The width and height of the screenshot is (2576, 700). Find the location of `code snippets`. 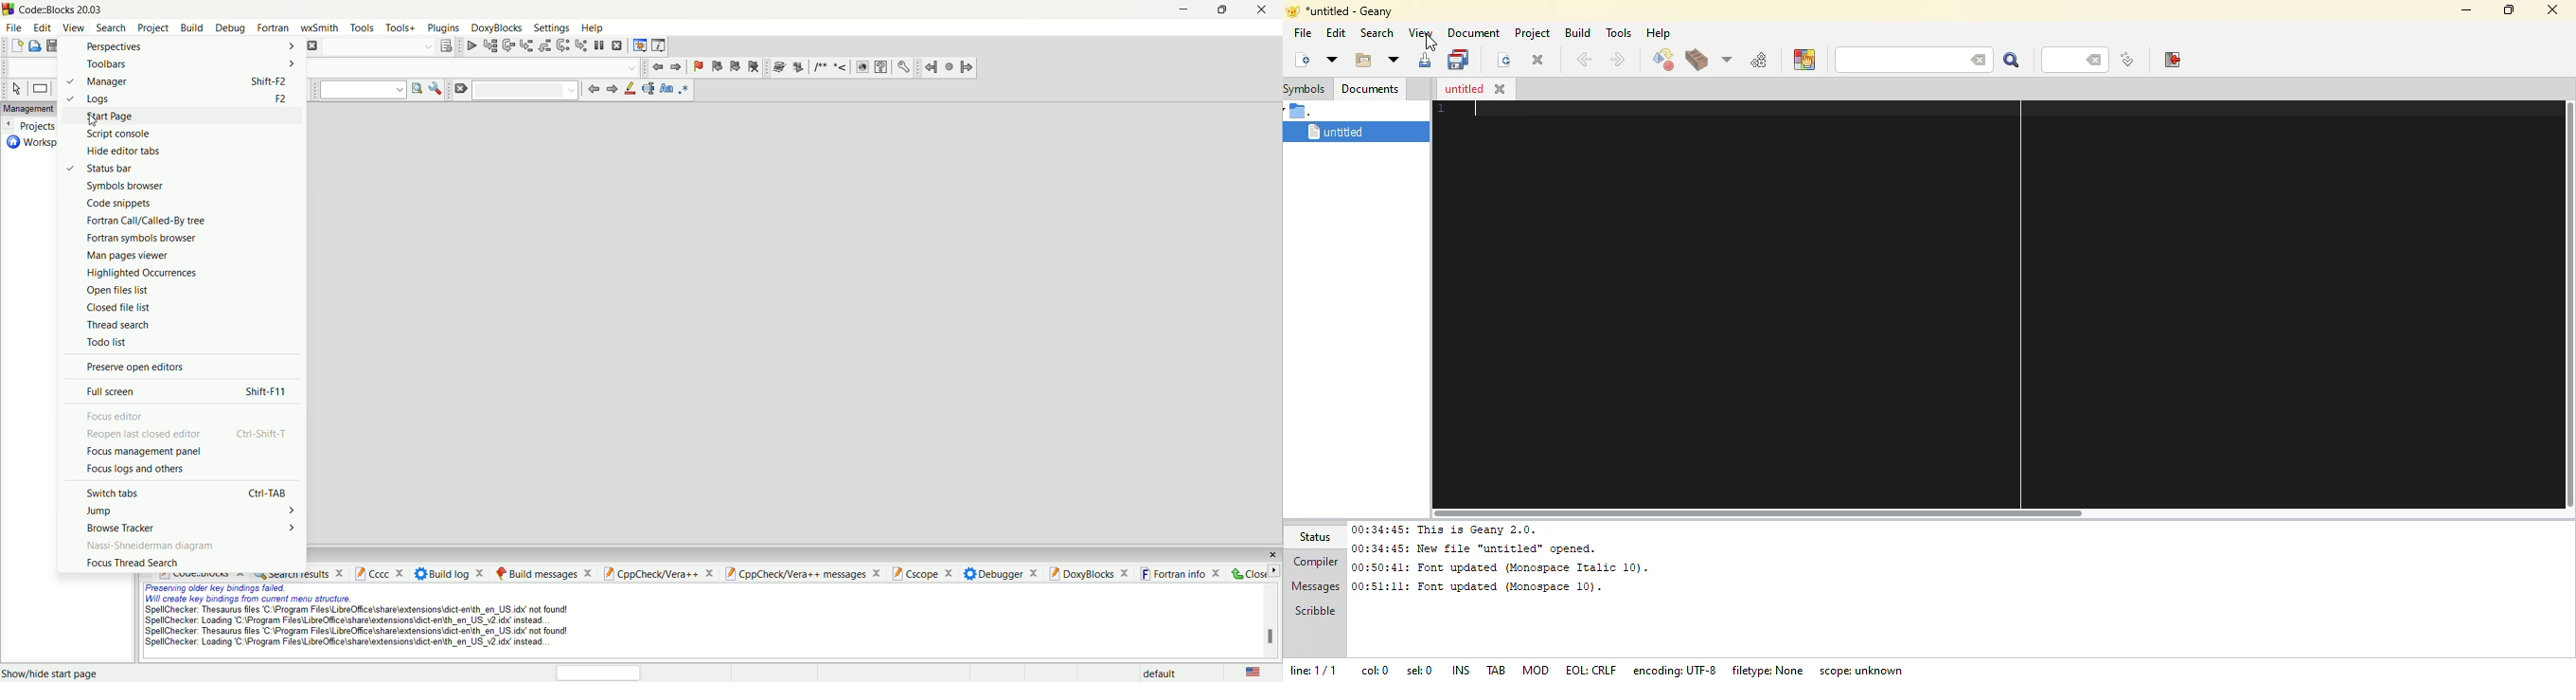

code snippets is located at coordinates (119, 204).